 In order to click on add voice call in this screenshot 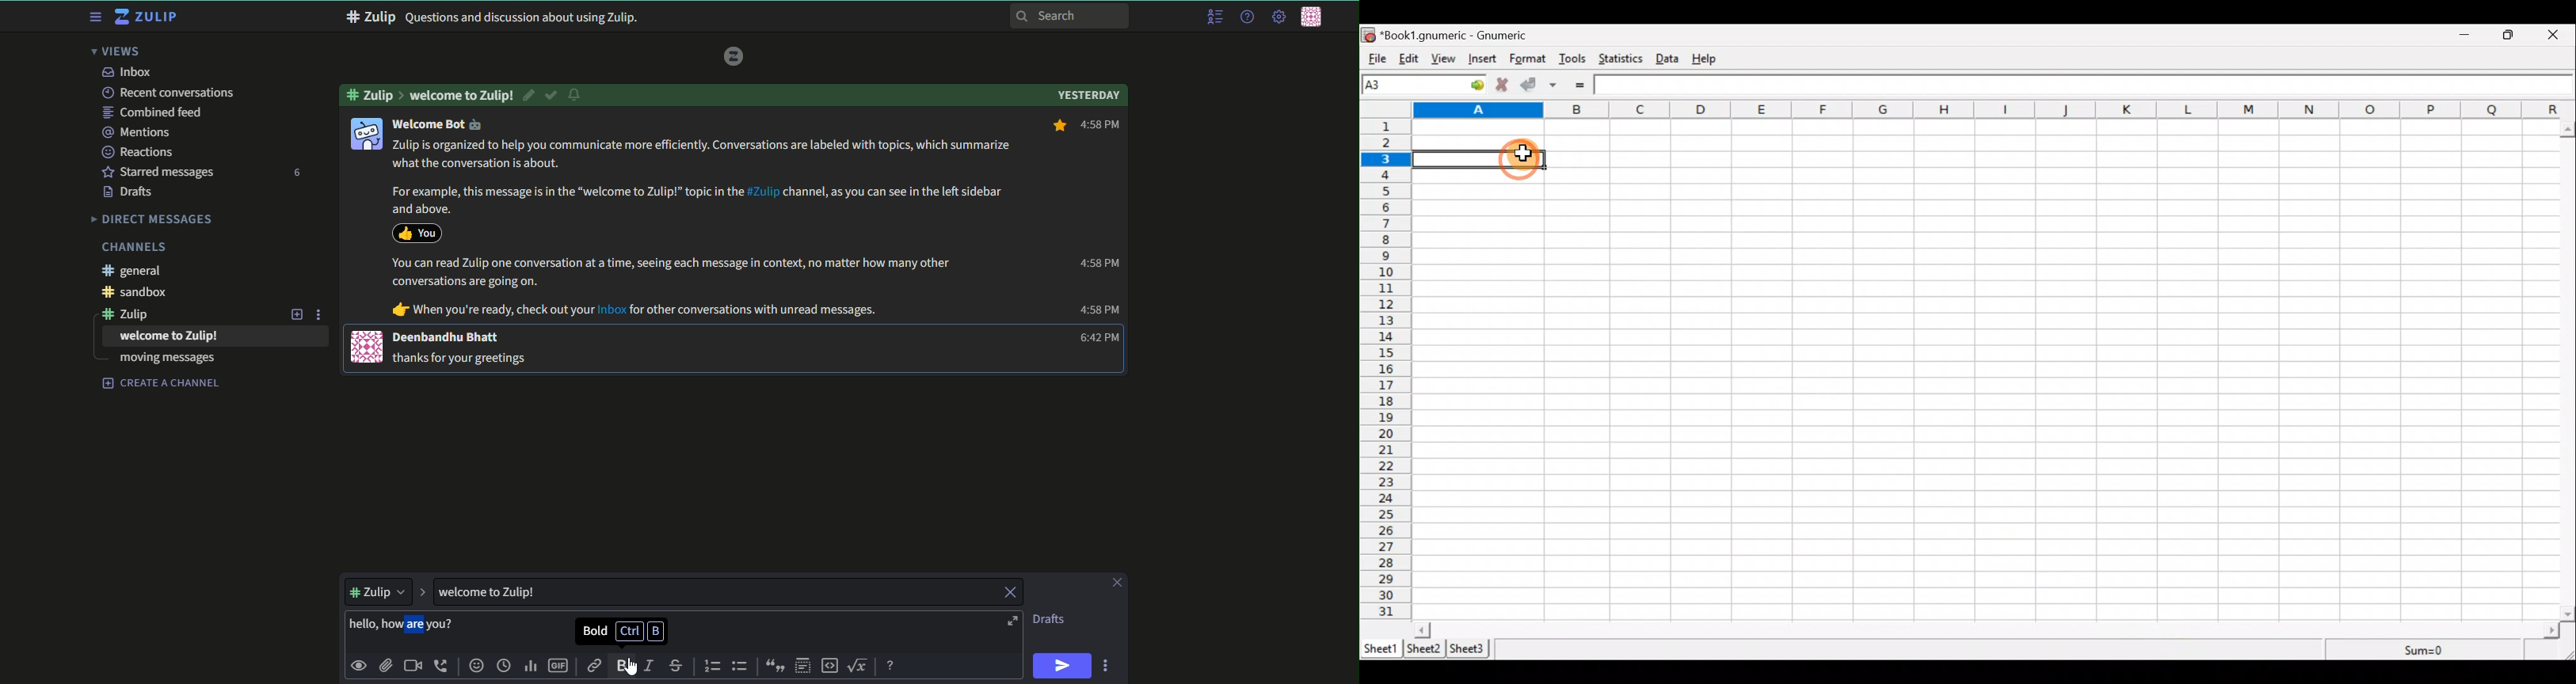, I will do `click(442, 666)`.